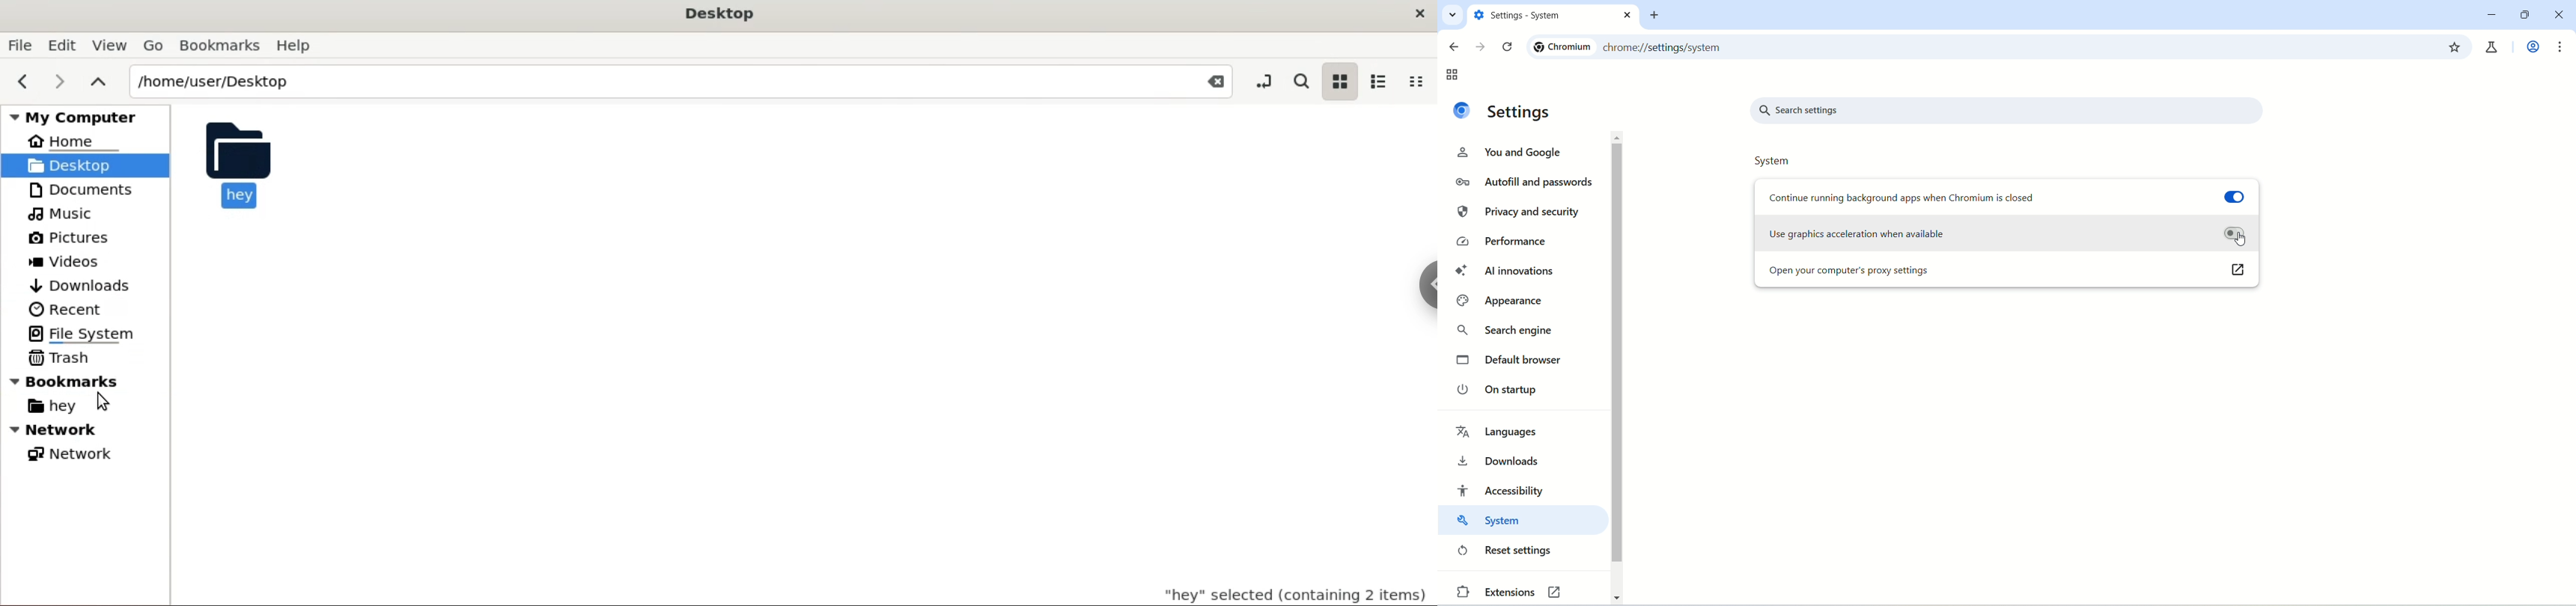  I want to click on appearance, so click(1507, 301).